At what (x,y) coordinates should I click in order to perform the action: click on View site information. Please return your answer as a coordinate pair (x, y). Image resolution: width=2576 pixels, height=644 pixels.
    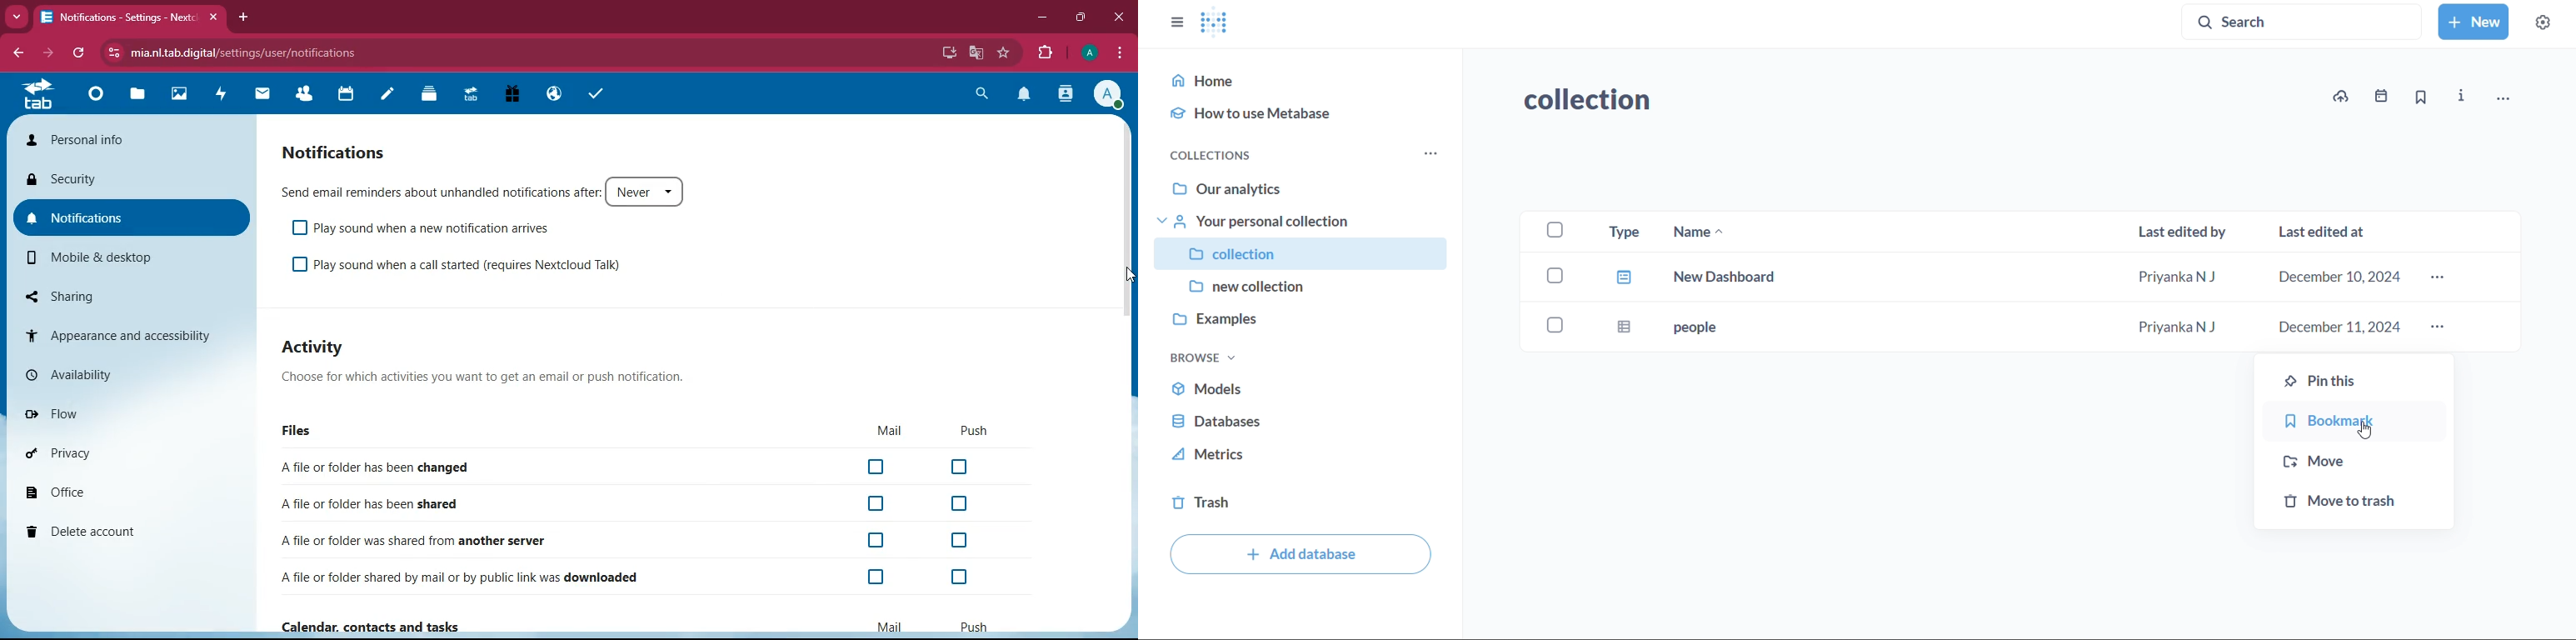
    Looking at the image, I should click on (111, 53).